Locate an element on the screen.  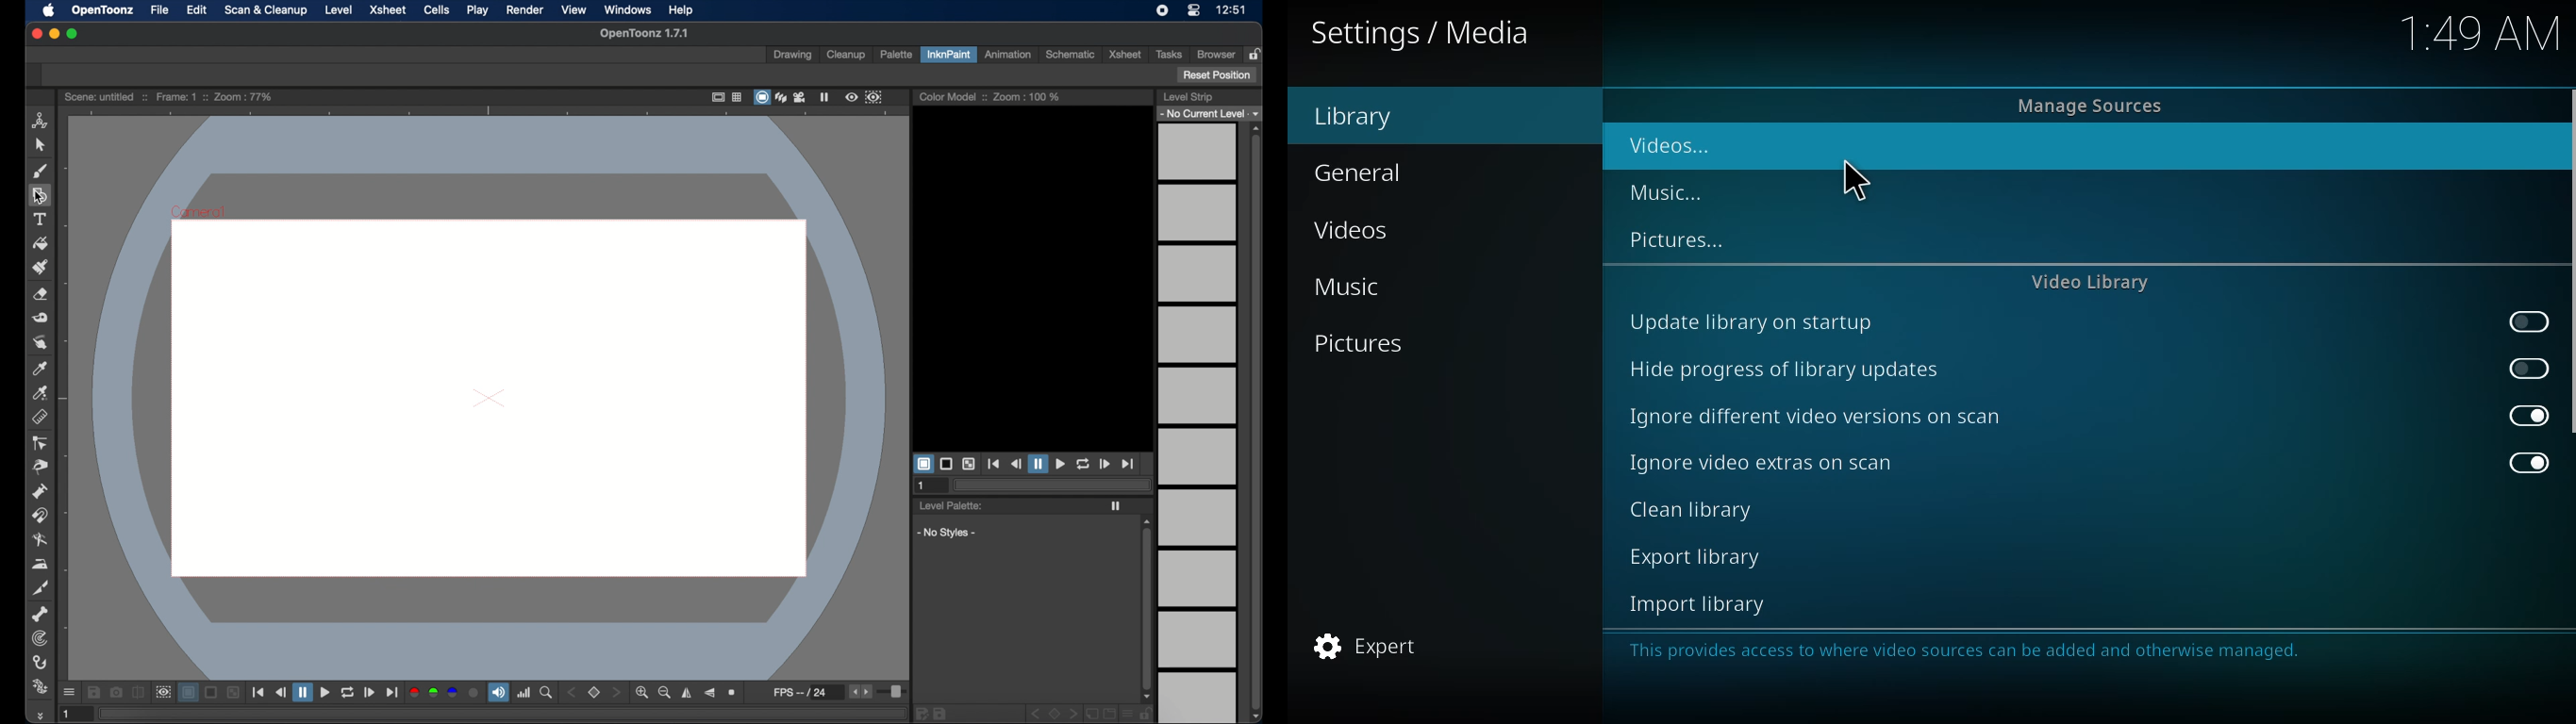
checkered background is located at coordinates (233, 692).